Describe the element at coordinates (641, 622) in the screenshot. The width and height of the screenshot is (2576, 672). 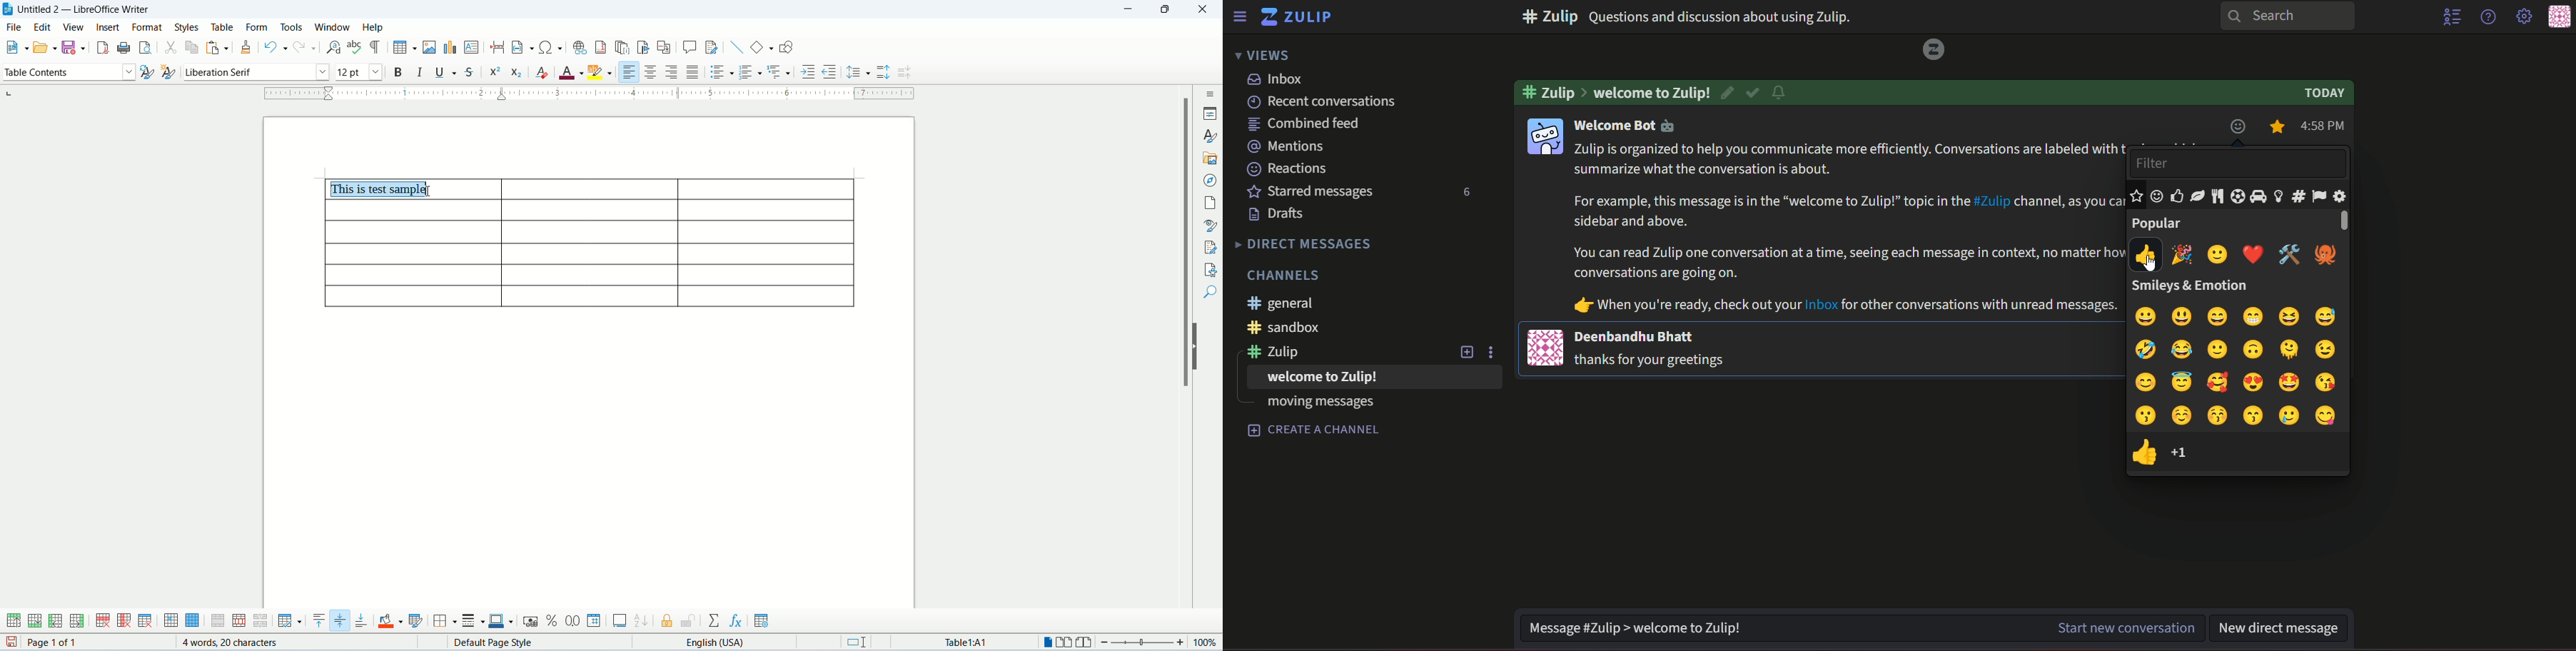
I see `sort` at that location.